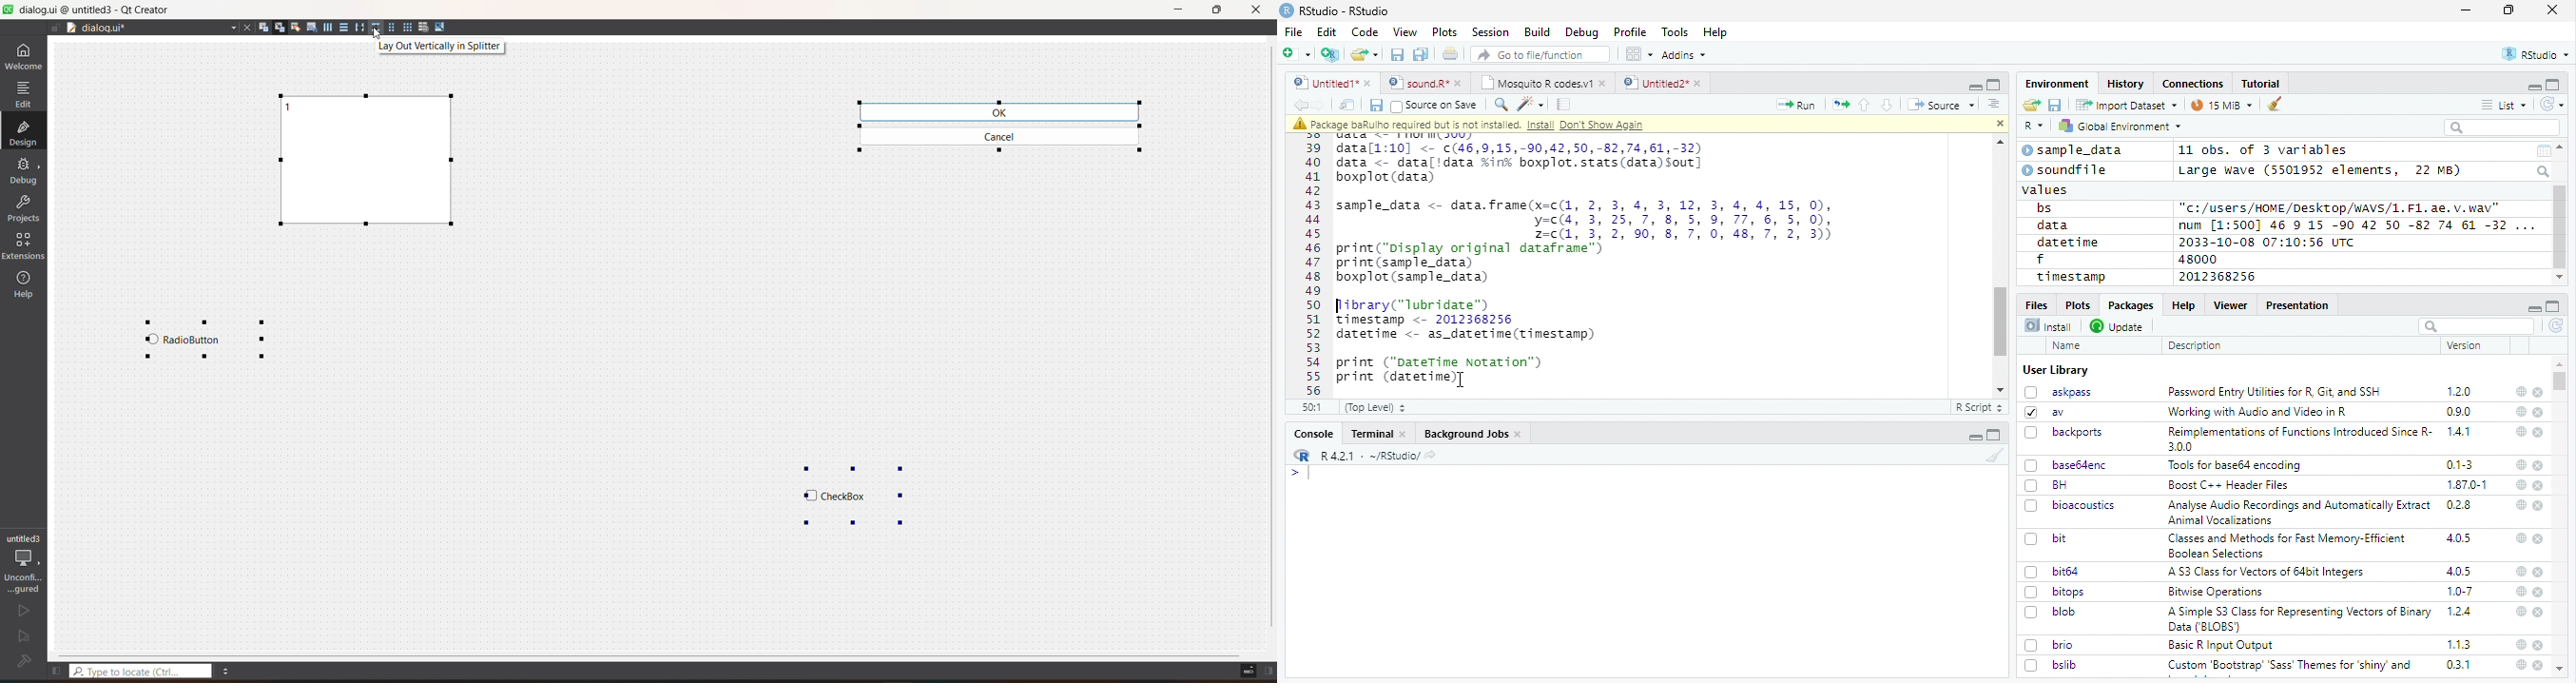 Image resolution: width=2576 pixels, height=700 pixels. I want to click on Numbering line, so click(1314, 268).